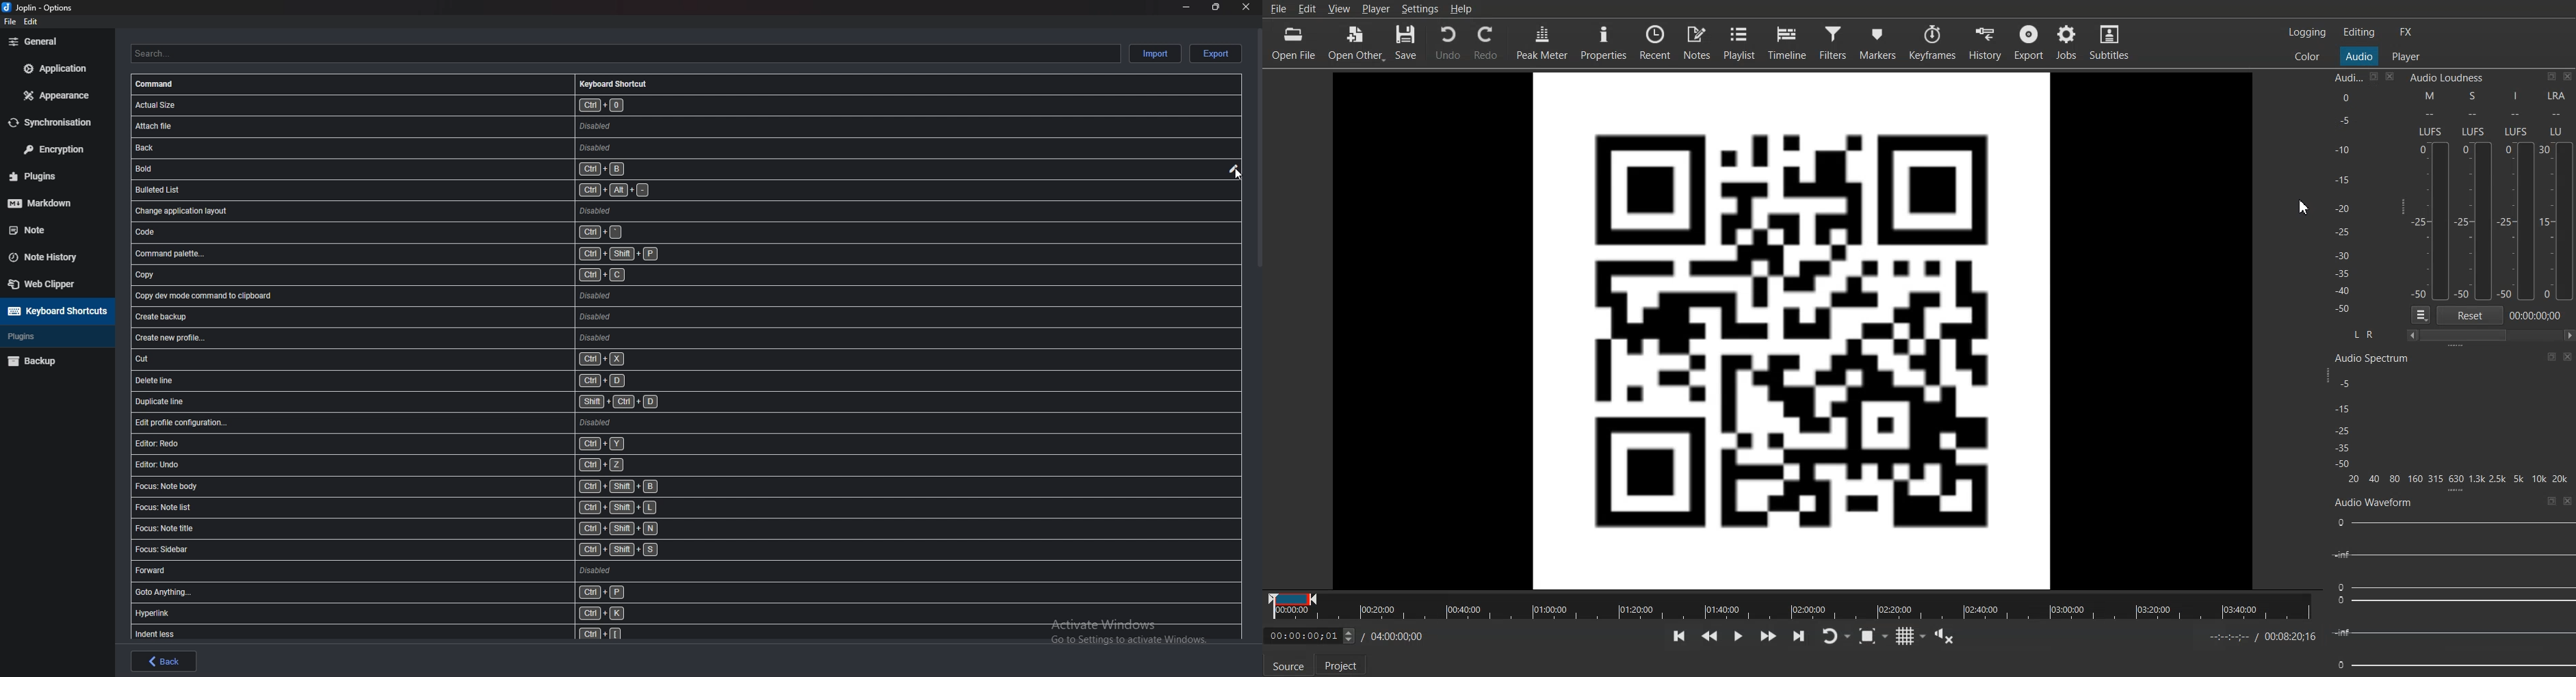 The image size is (2576, 700). What do you see at coordinates (2364, 335) in the screenshot?
I see `` at bounding box center [2364, 335].